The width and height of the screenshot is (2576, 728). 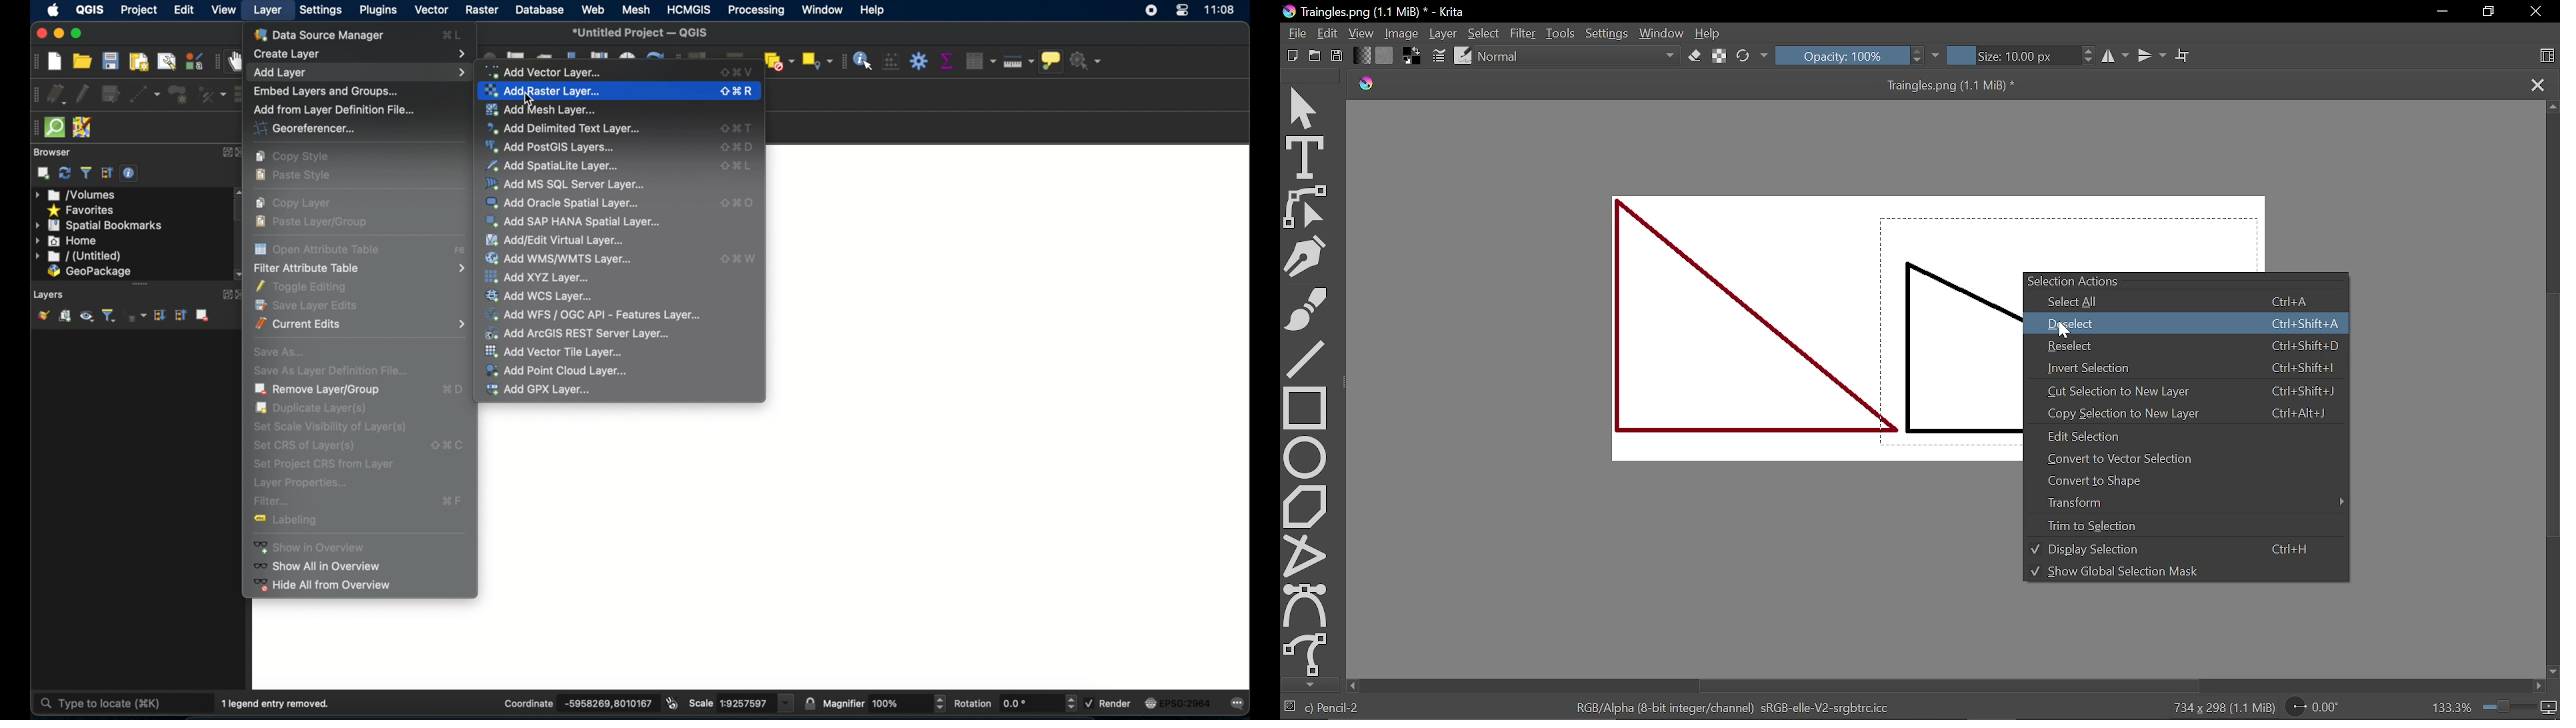 What do you see at coordinates (1307, 653) in the screenshot?
I see `Freehand path tool` at bounding box center [1307, 653].